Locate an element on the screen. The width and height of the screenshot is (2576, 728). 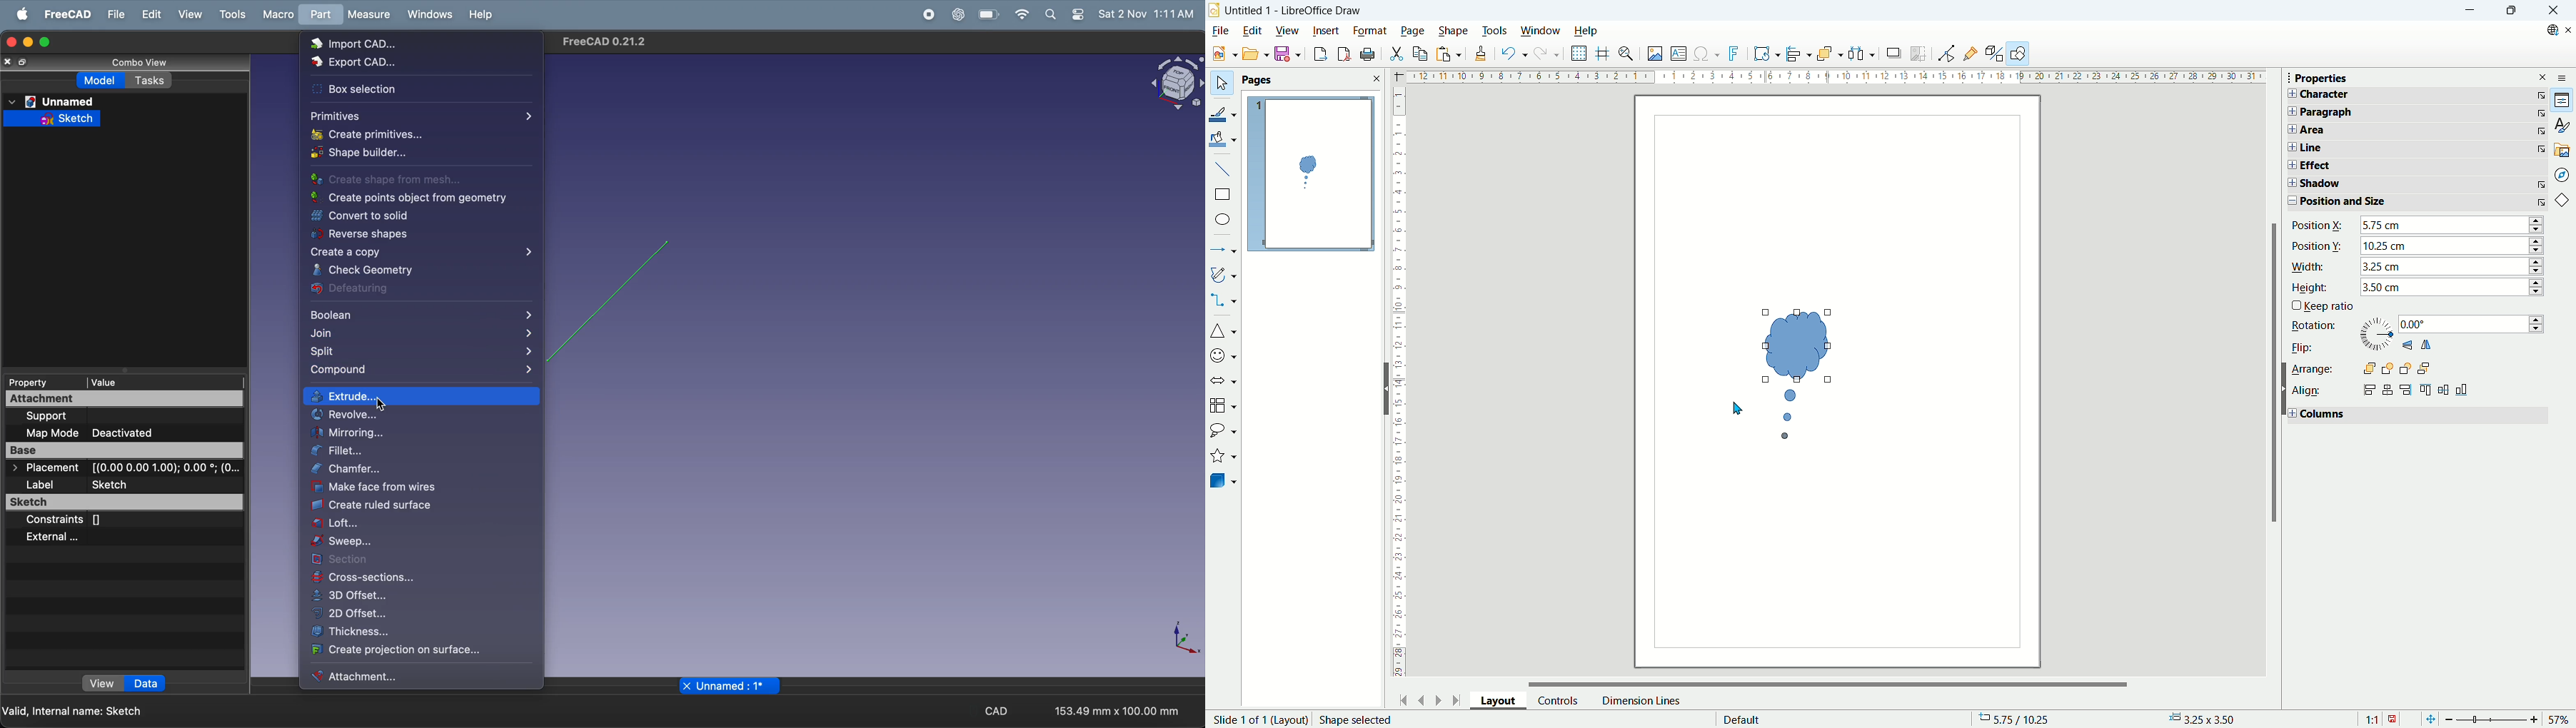
import cad... is located at coordinates (424, 45).